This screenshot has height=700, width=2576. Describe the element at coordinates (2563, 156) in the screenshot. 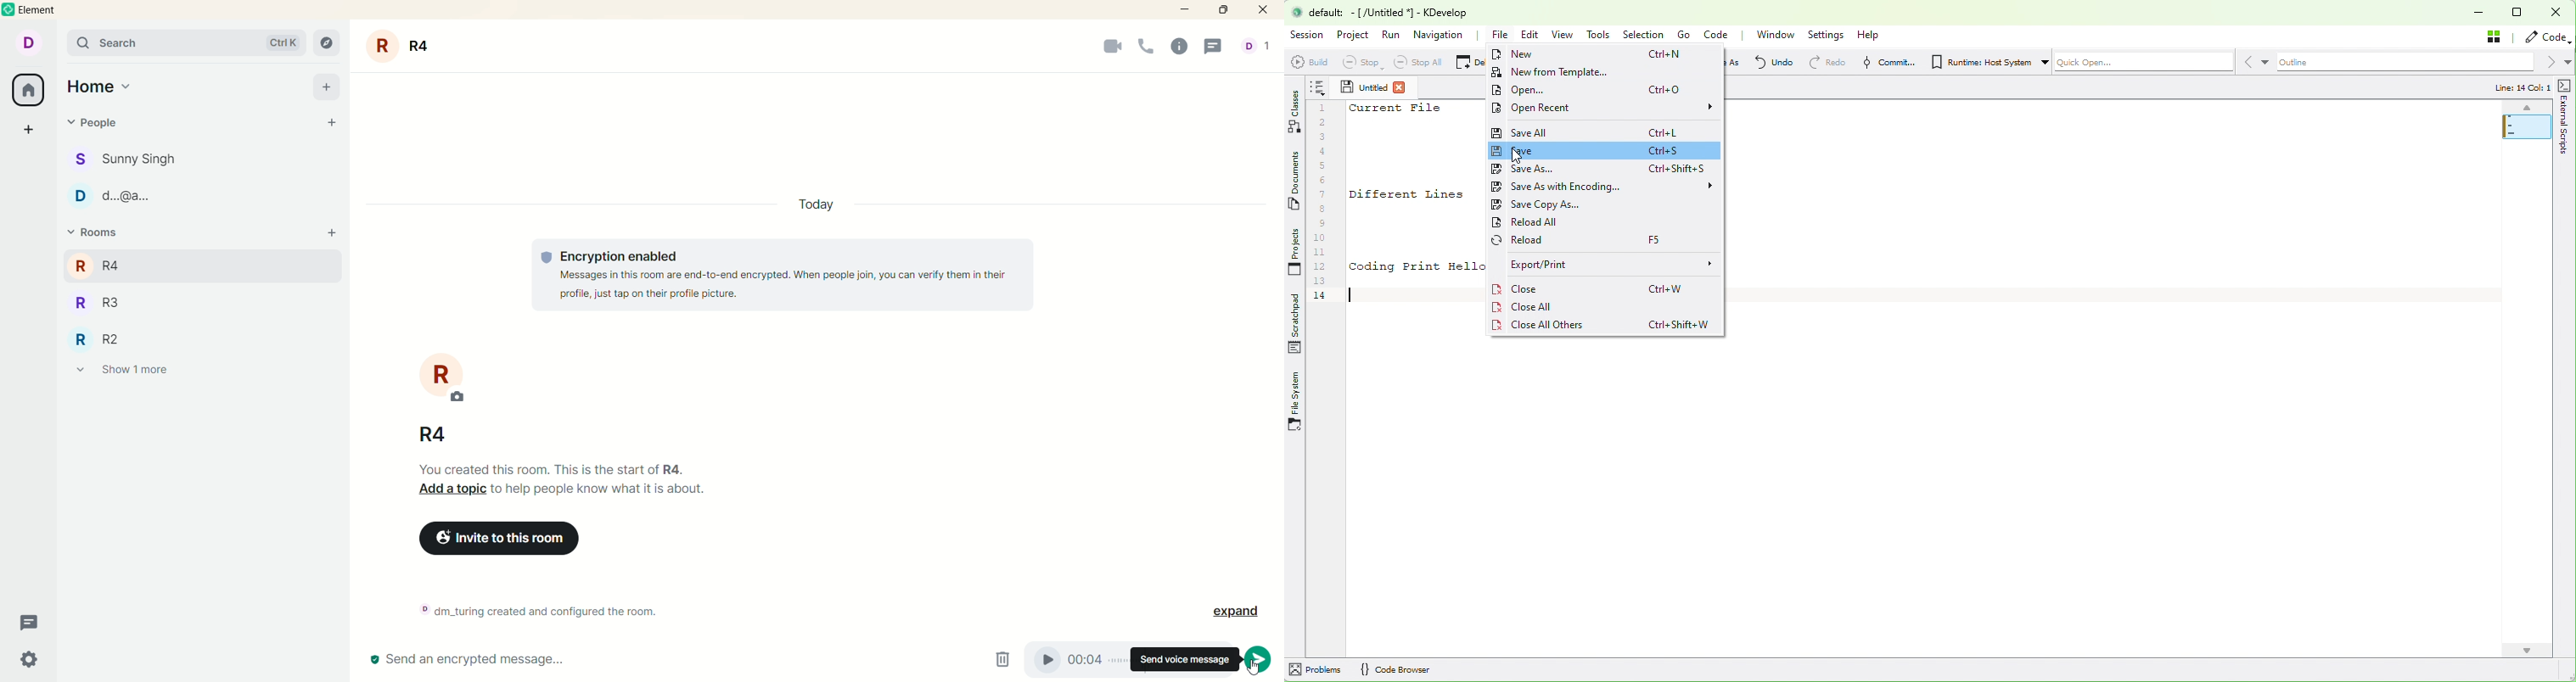

I see `external scripts` at that location.